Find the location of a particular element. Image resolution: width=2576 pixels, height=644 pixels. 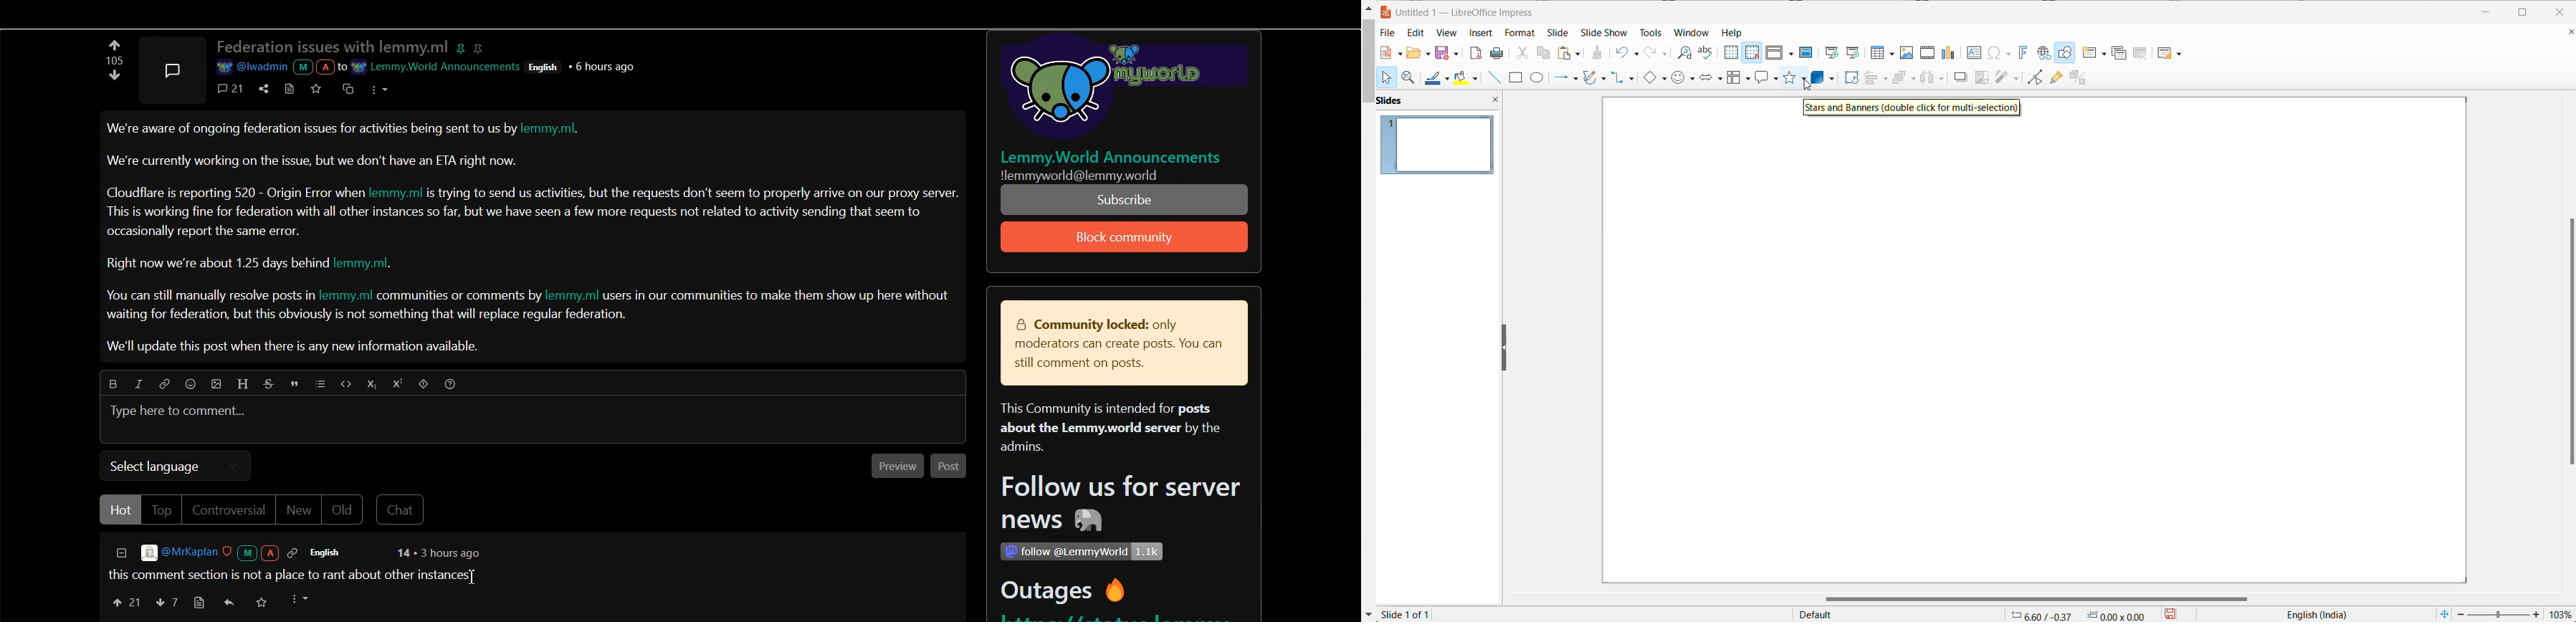

Quote is located at coordinates (297, 386).